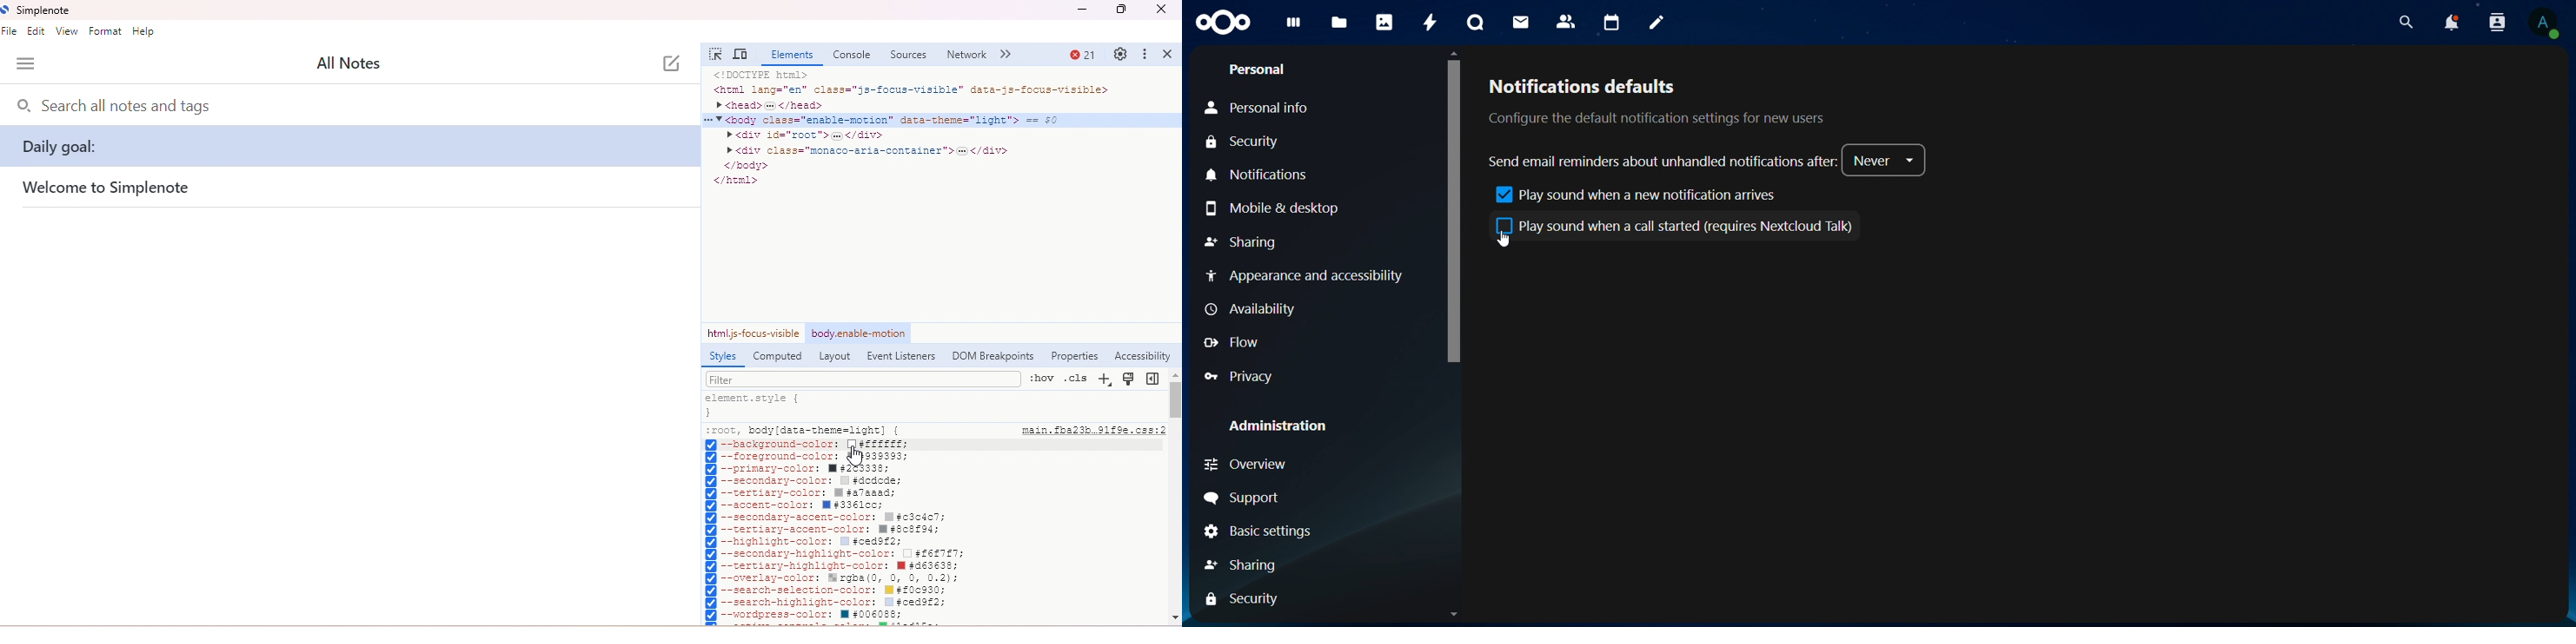 The image size is (2576, 644). I want to click on Provacy, so click(1238, 378).